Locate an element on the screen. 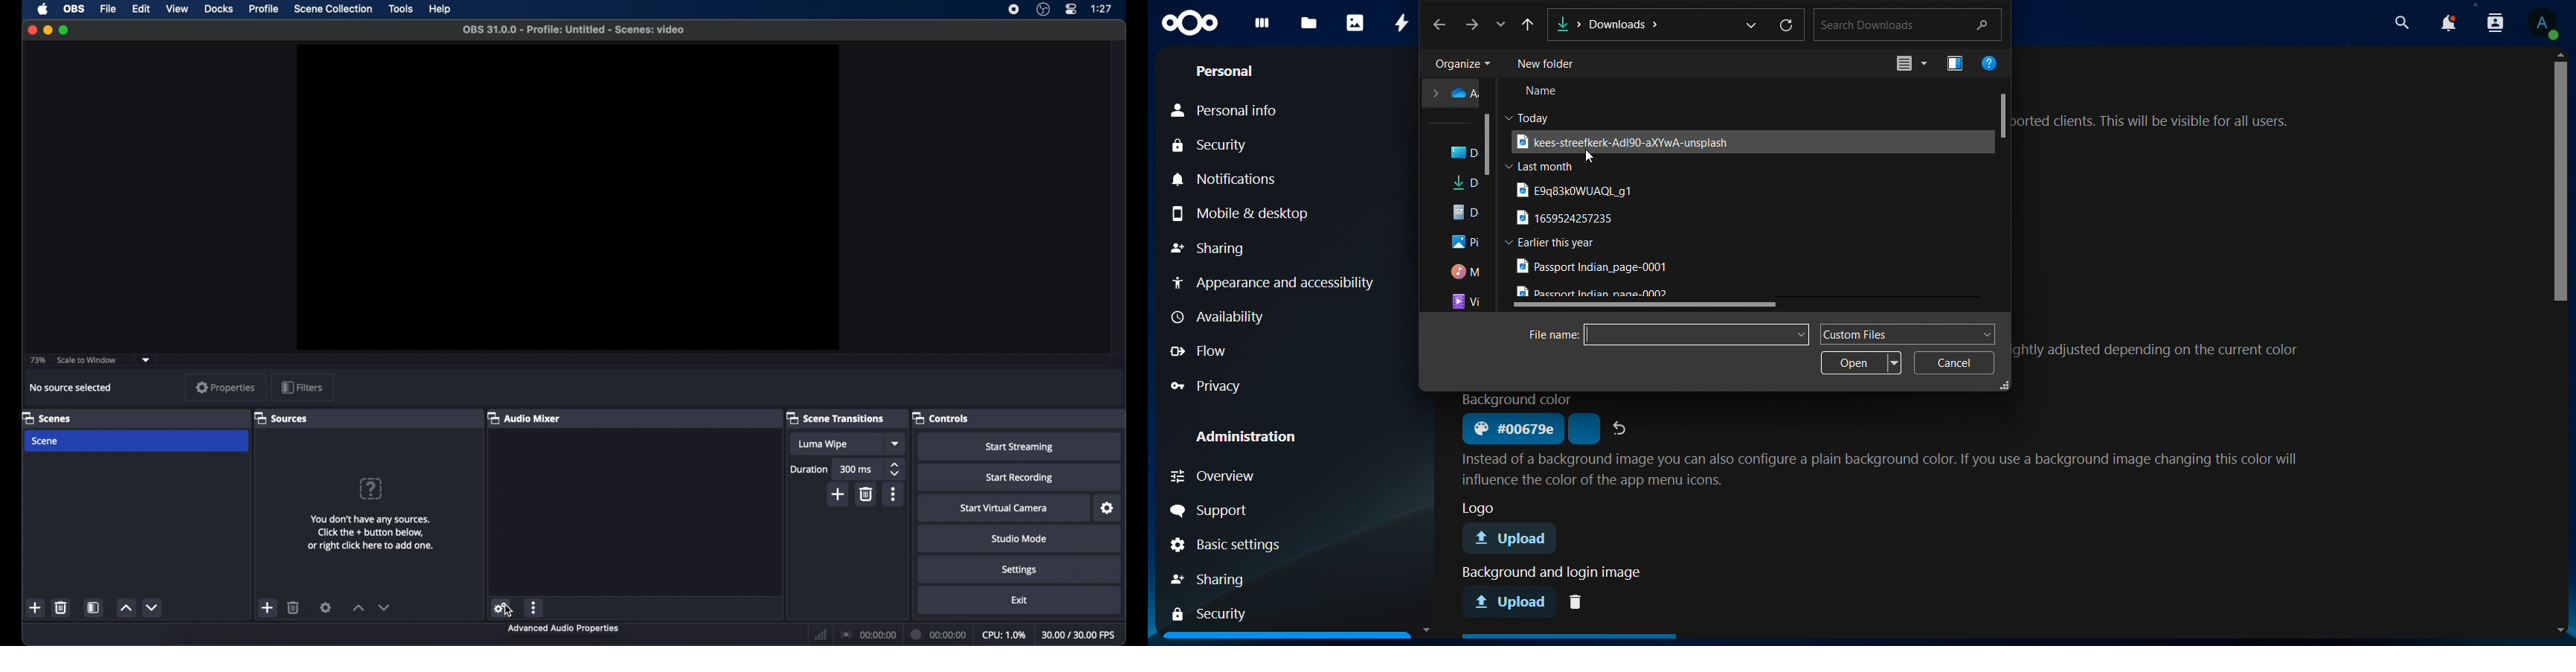 The height and width of the screenshot is (672, 2576). preview is located at coordinates (566, 197).